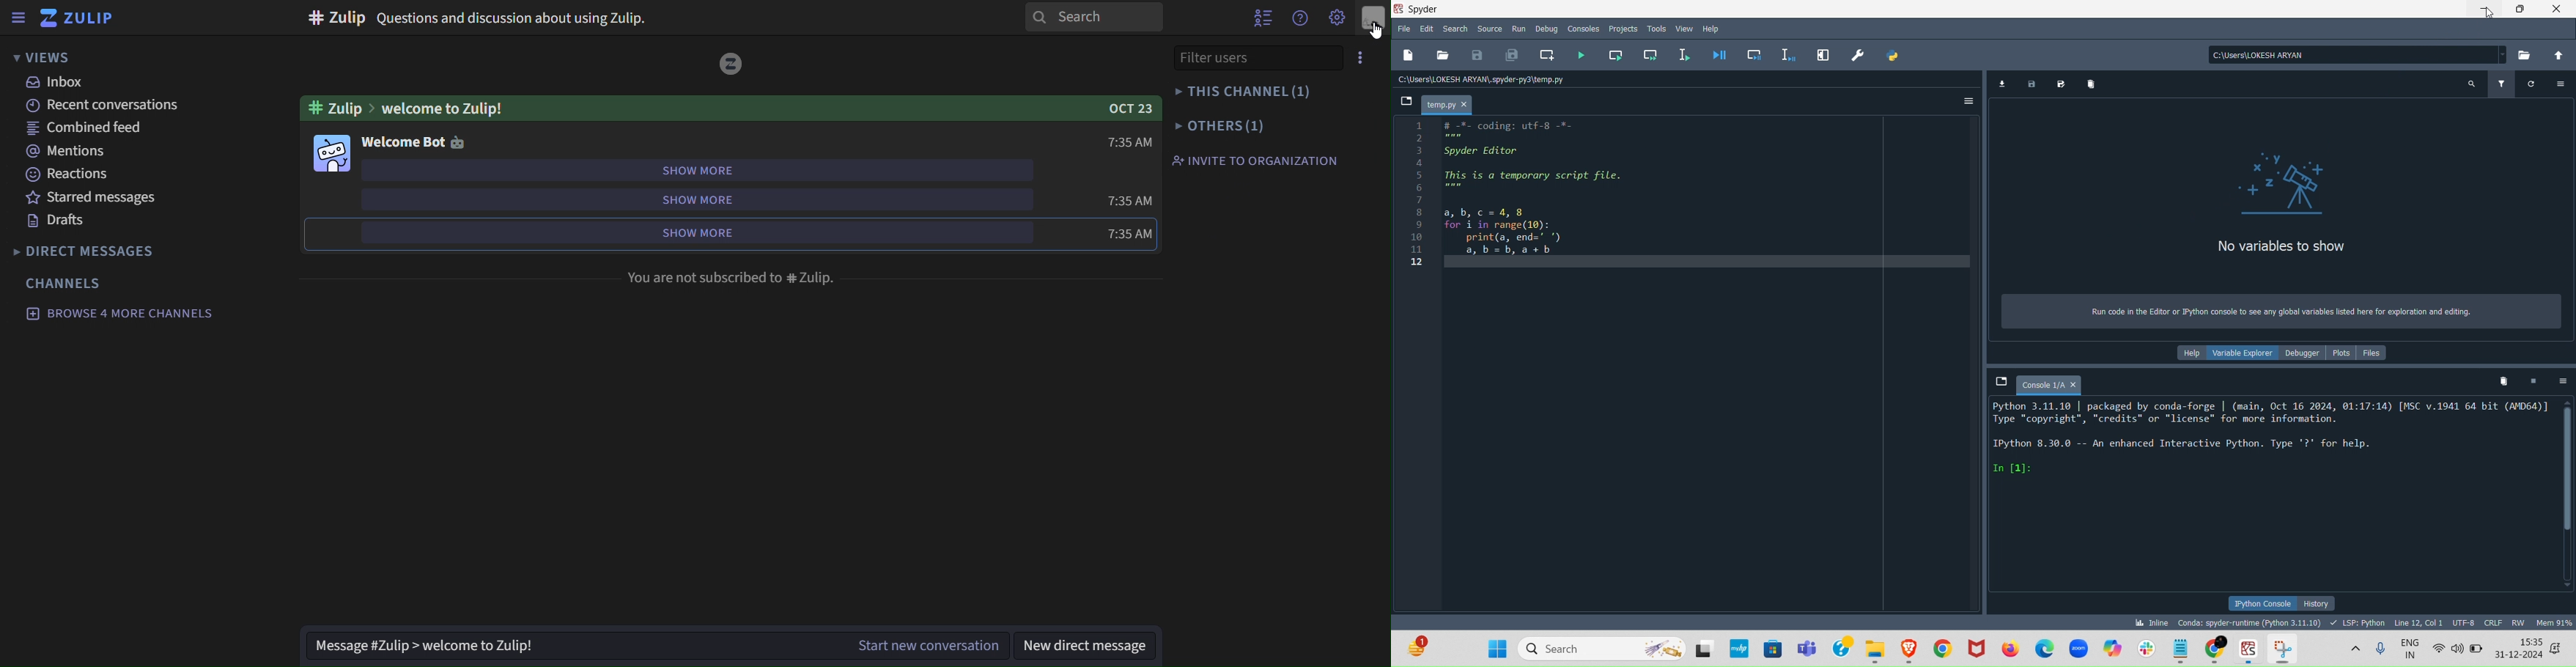 Image resolution: width=2576 pixels, height=672 pixels. Describe the element at coordinates (2277, 315) in the screenshot. I see `Text` at that location.